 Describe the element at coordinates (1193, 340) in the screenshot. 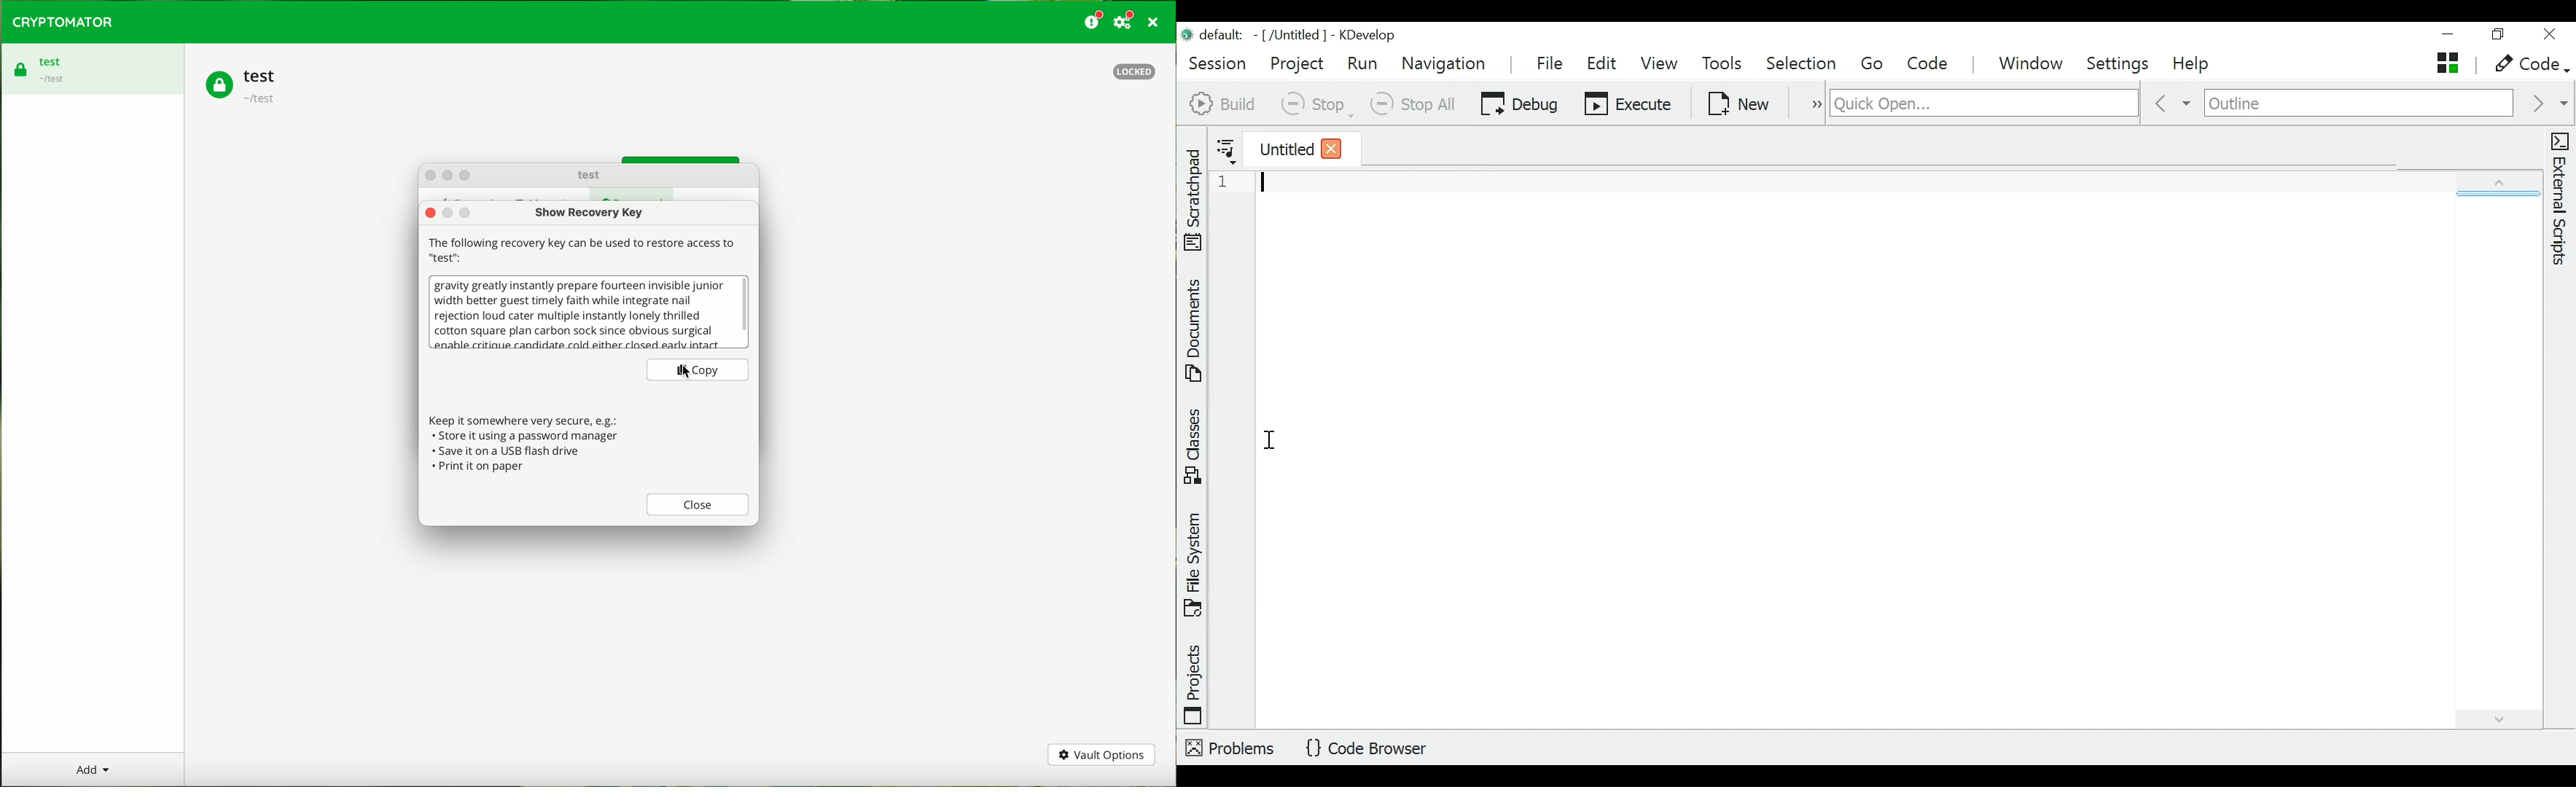

I see `Documents` at that location.